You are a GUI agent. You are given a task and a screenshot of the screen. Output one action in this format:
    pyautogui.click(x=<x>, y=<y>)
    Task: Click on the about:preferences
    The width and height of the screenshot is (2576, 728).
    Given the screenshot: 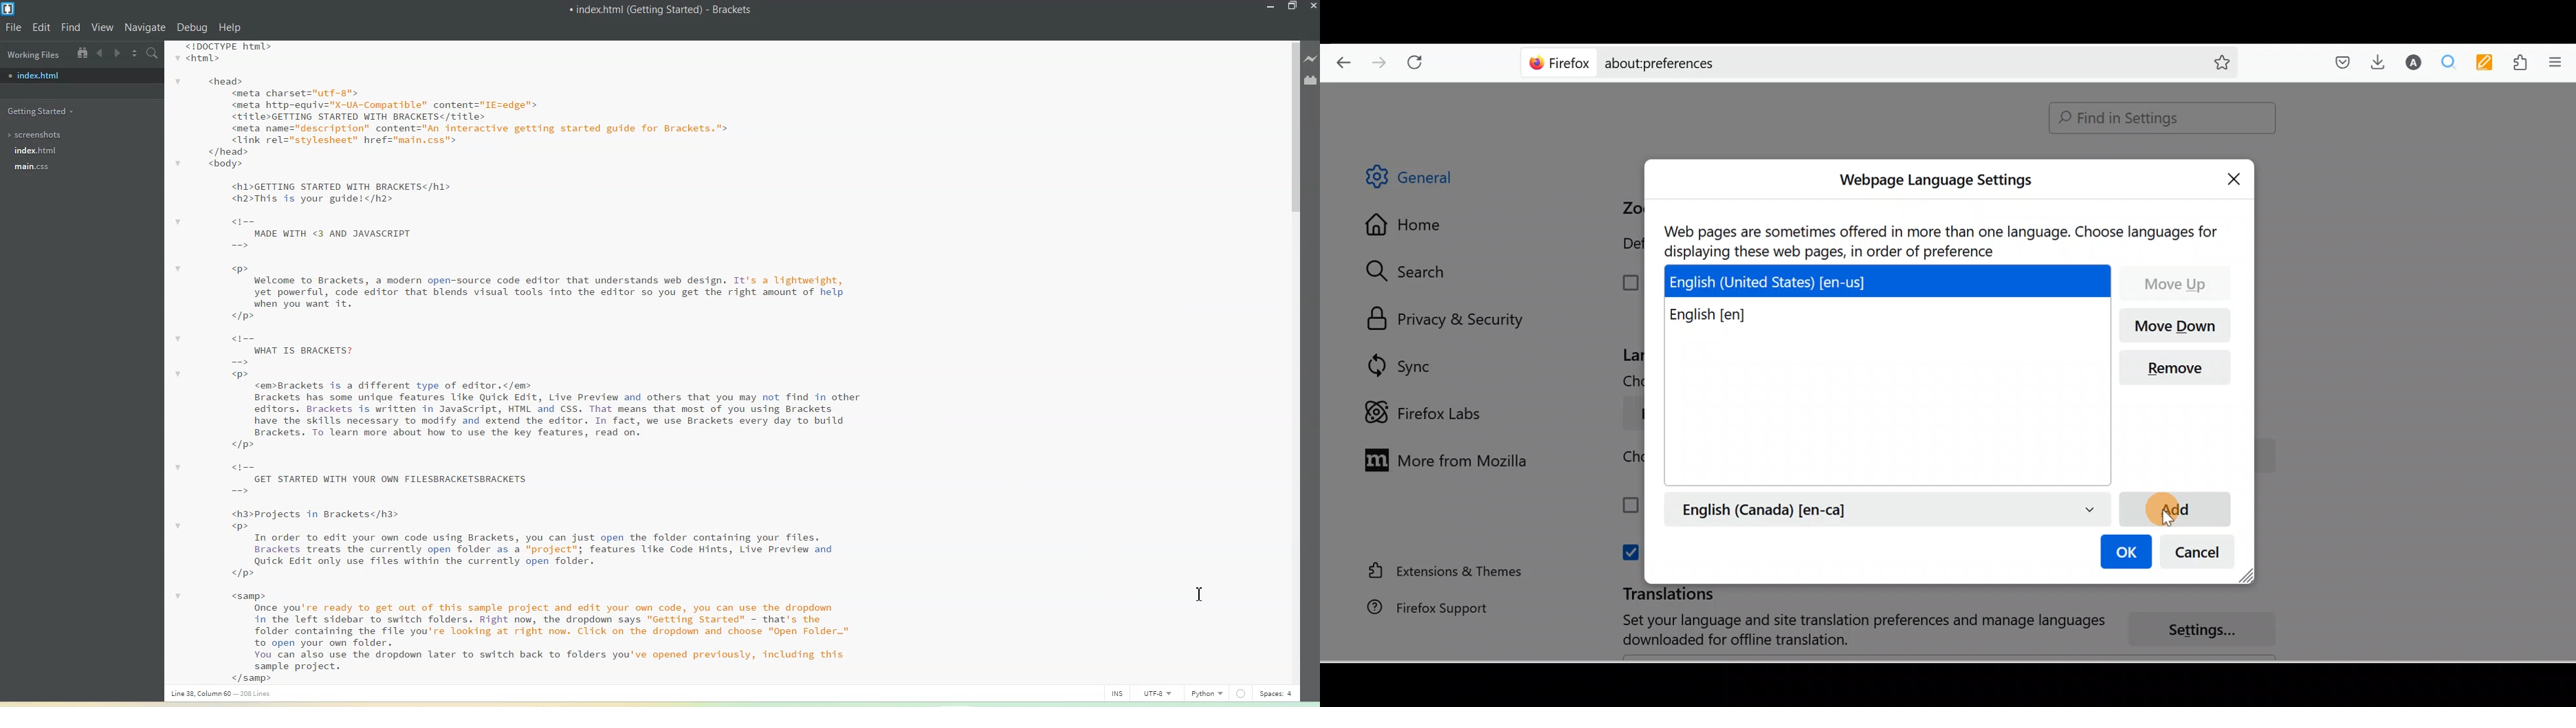 What is the action you would take?
    pyautogui.click(x=1842, y=62)
    